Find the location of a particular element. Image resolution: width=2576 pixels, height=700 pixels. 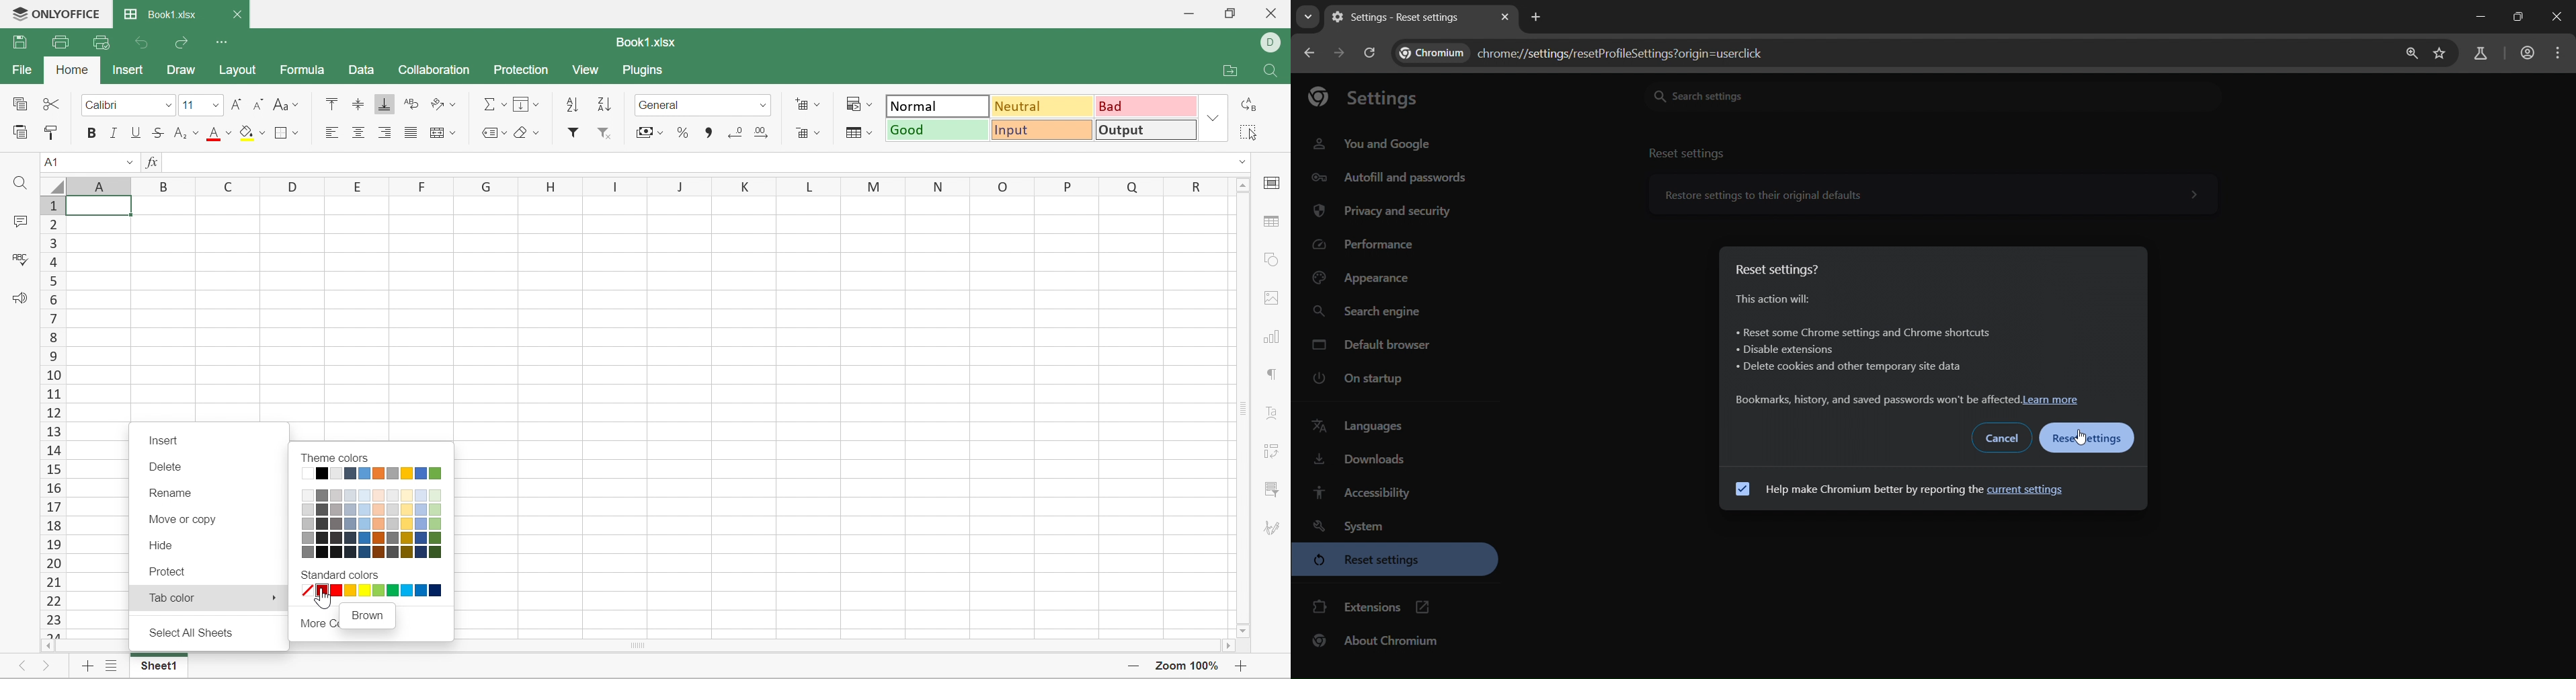

14 is located at coordinates (53, 451).